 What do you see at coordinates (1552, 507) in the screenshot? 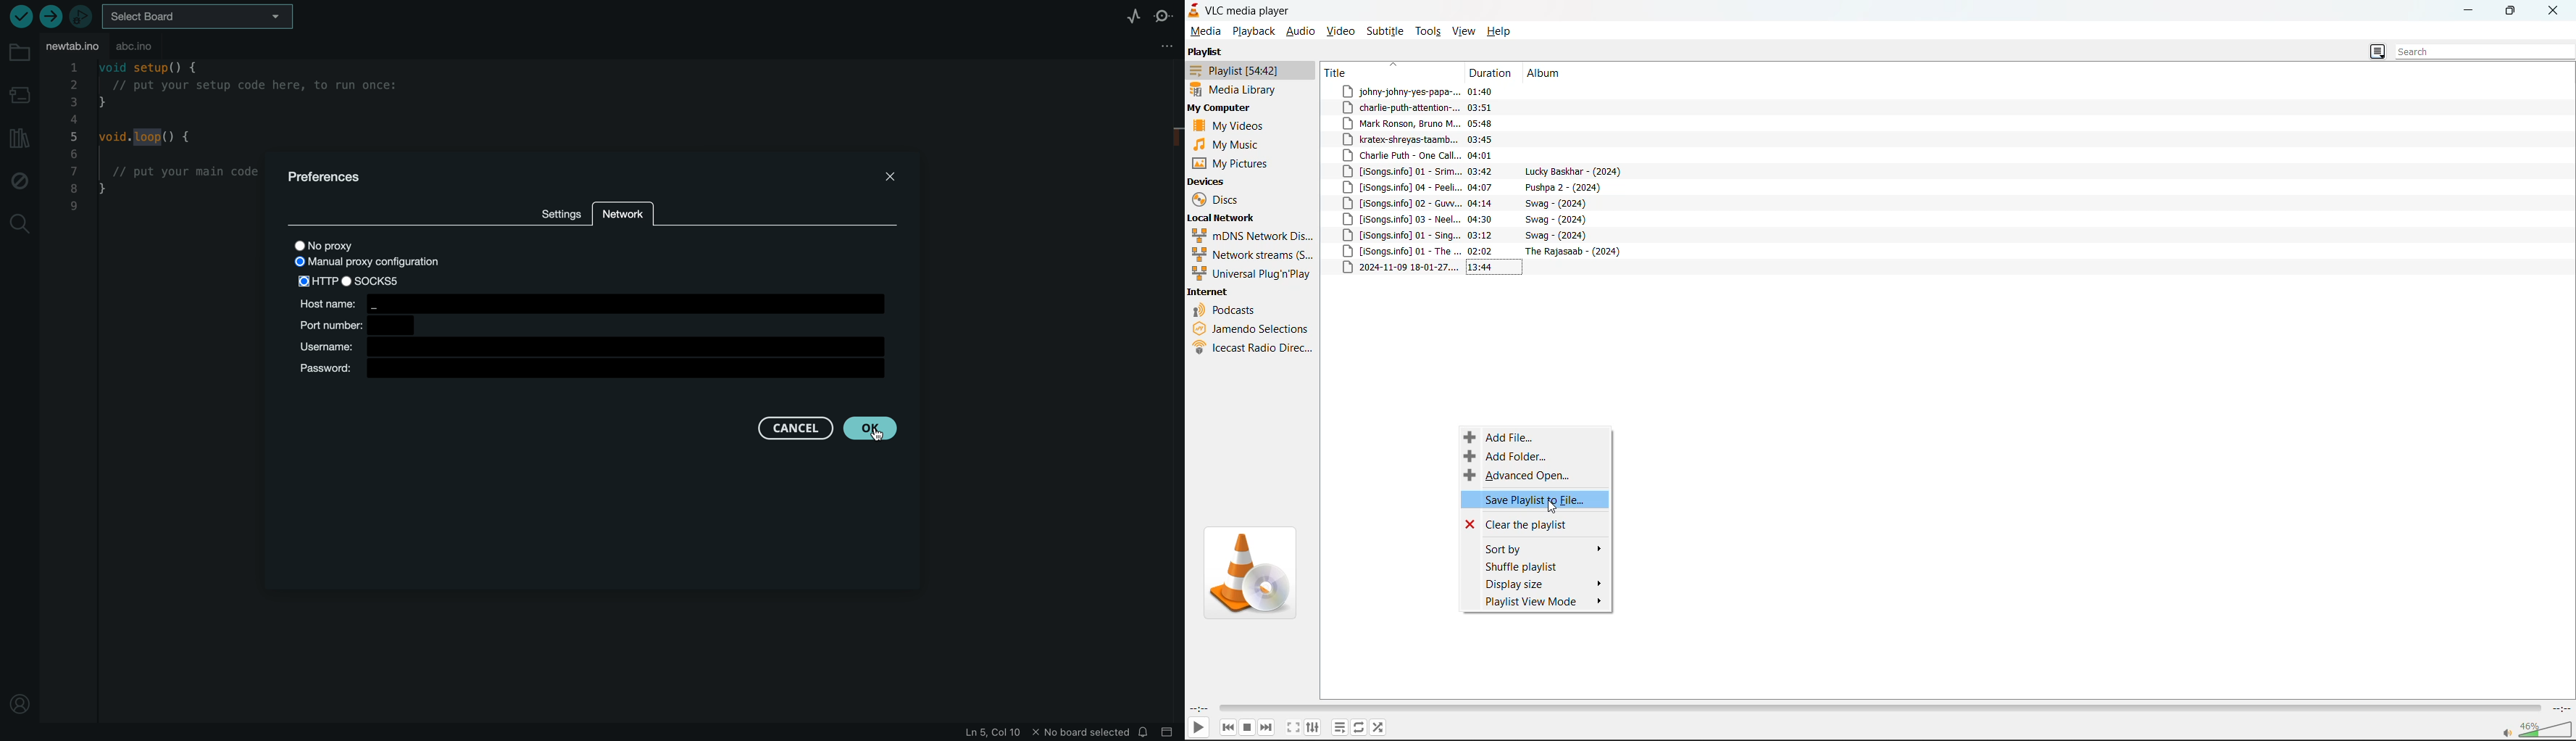
I see `cursor` at bounding box center [1552, 507].